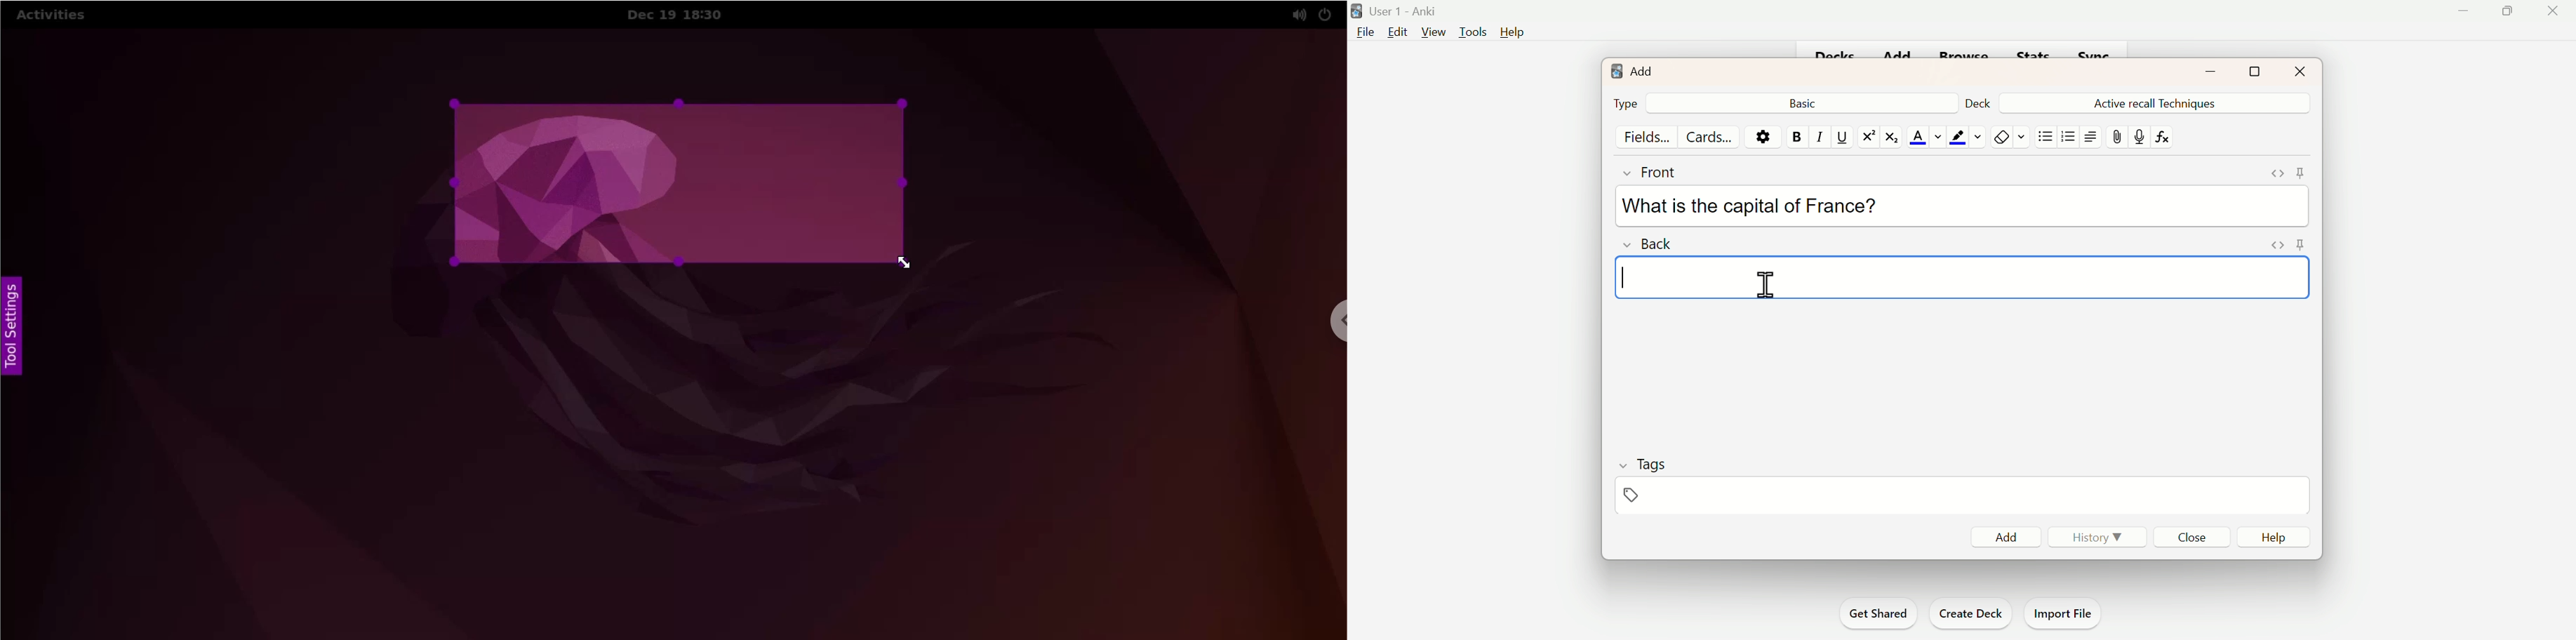 The image size is (2576, 644). I want to click on Fields..., so click(1646, 136).